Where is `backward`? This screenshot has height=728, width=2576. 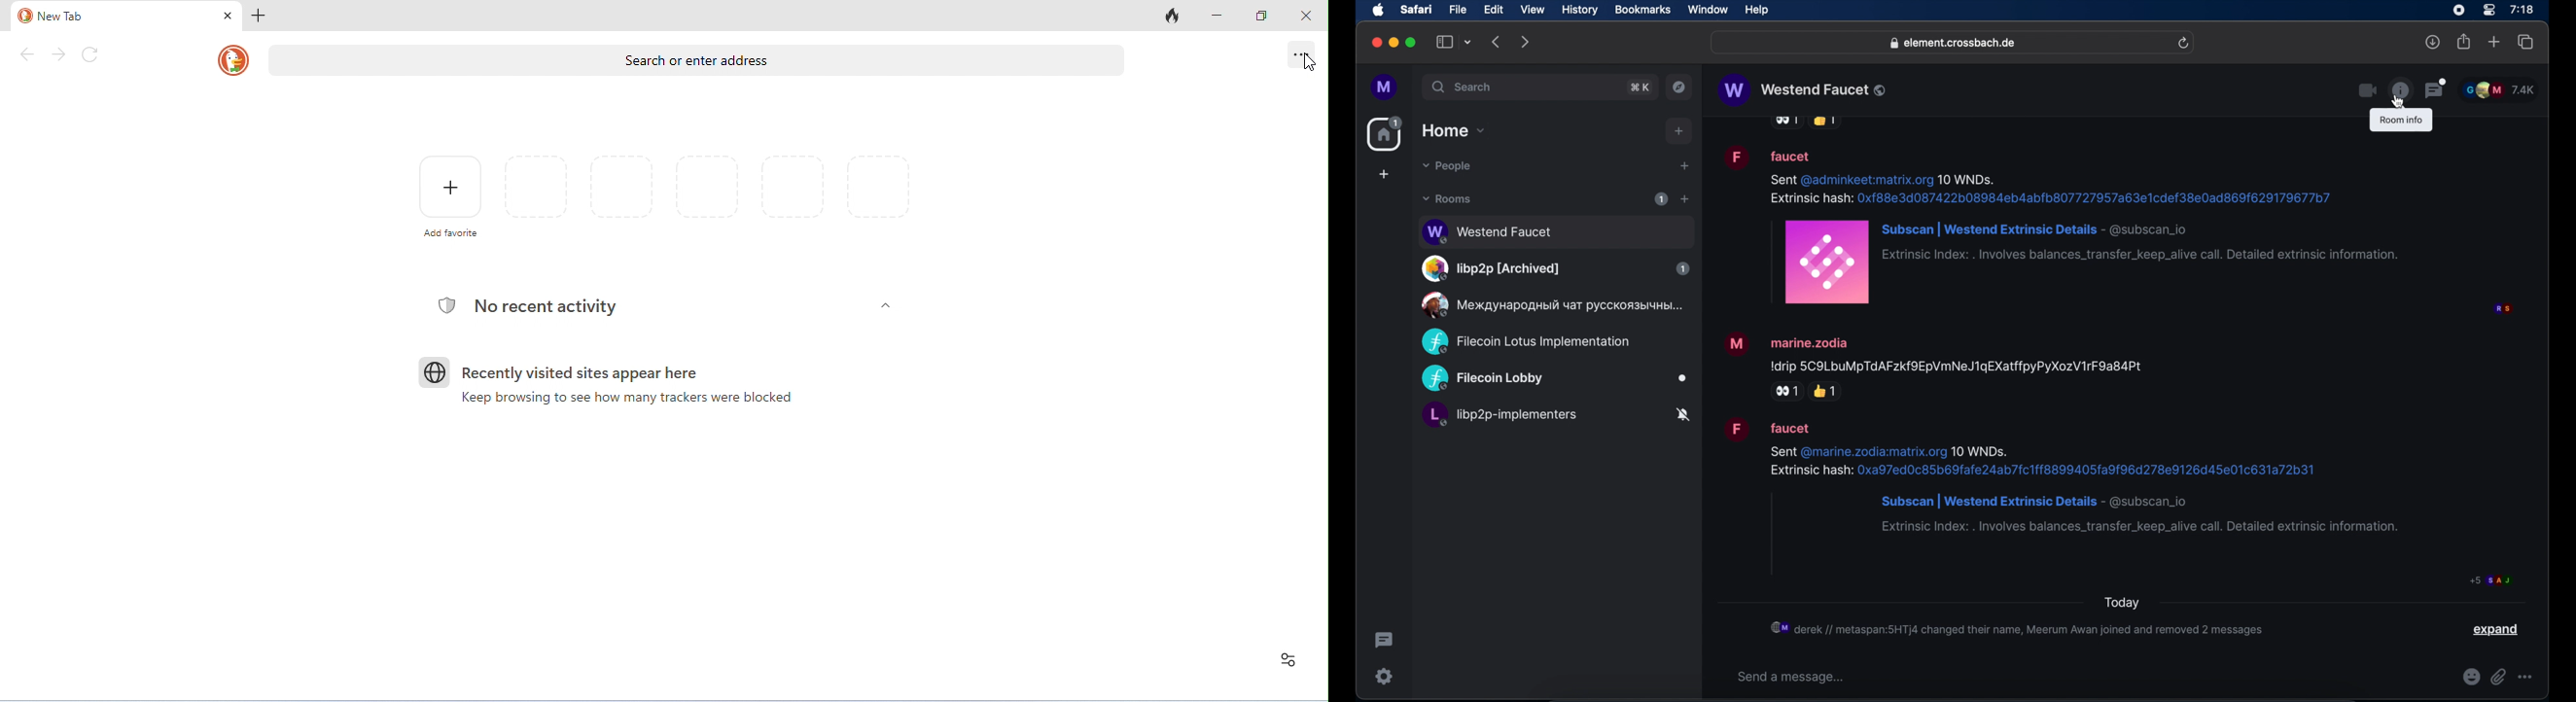 backward is located at coordinates (1497, 42).